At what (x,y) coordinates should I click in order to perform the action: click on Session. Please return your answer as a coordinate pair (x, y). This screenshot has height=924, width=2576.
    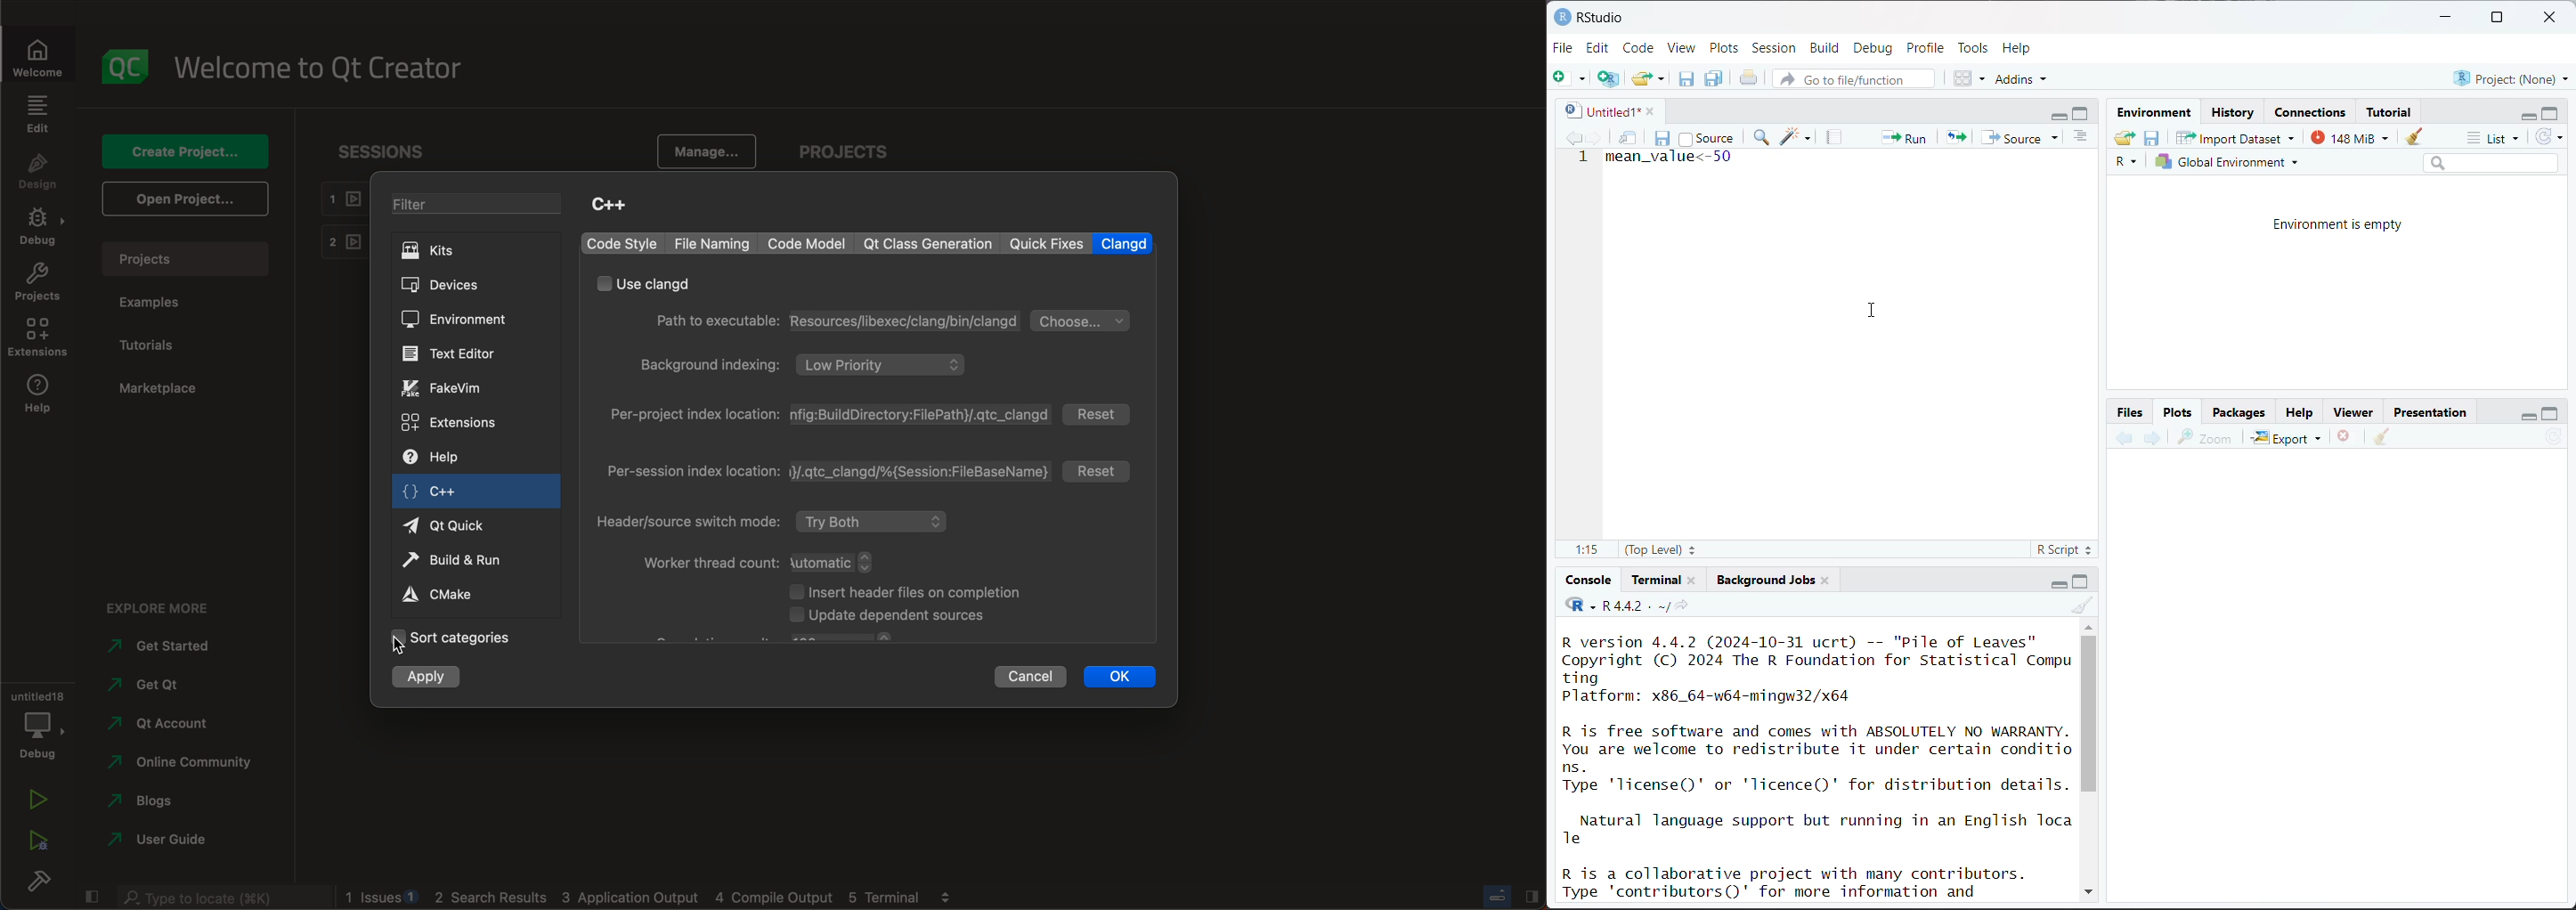
    Looking at the image, I should click on (1775, 49).